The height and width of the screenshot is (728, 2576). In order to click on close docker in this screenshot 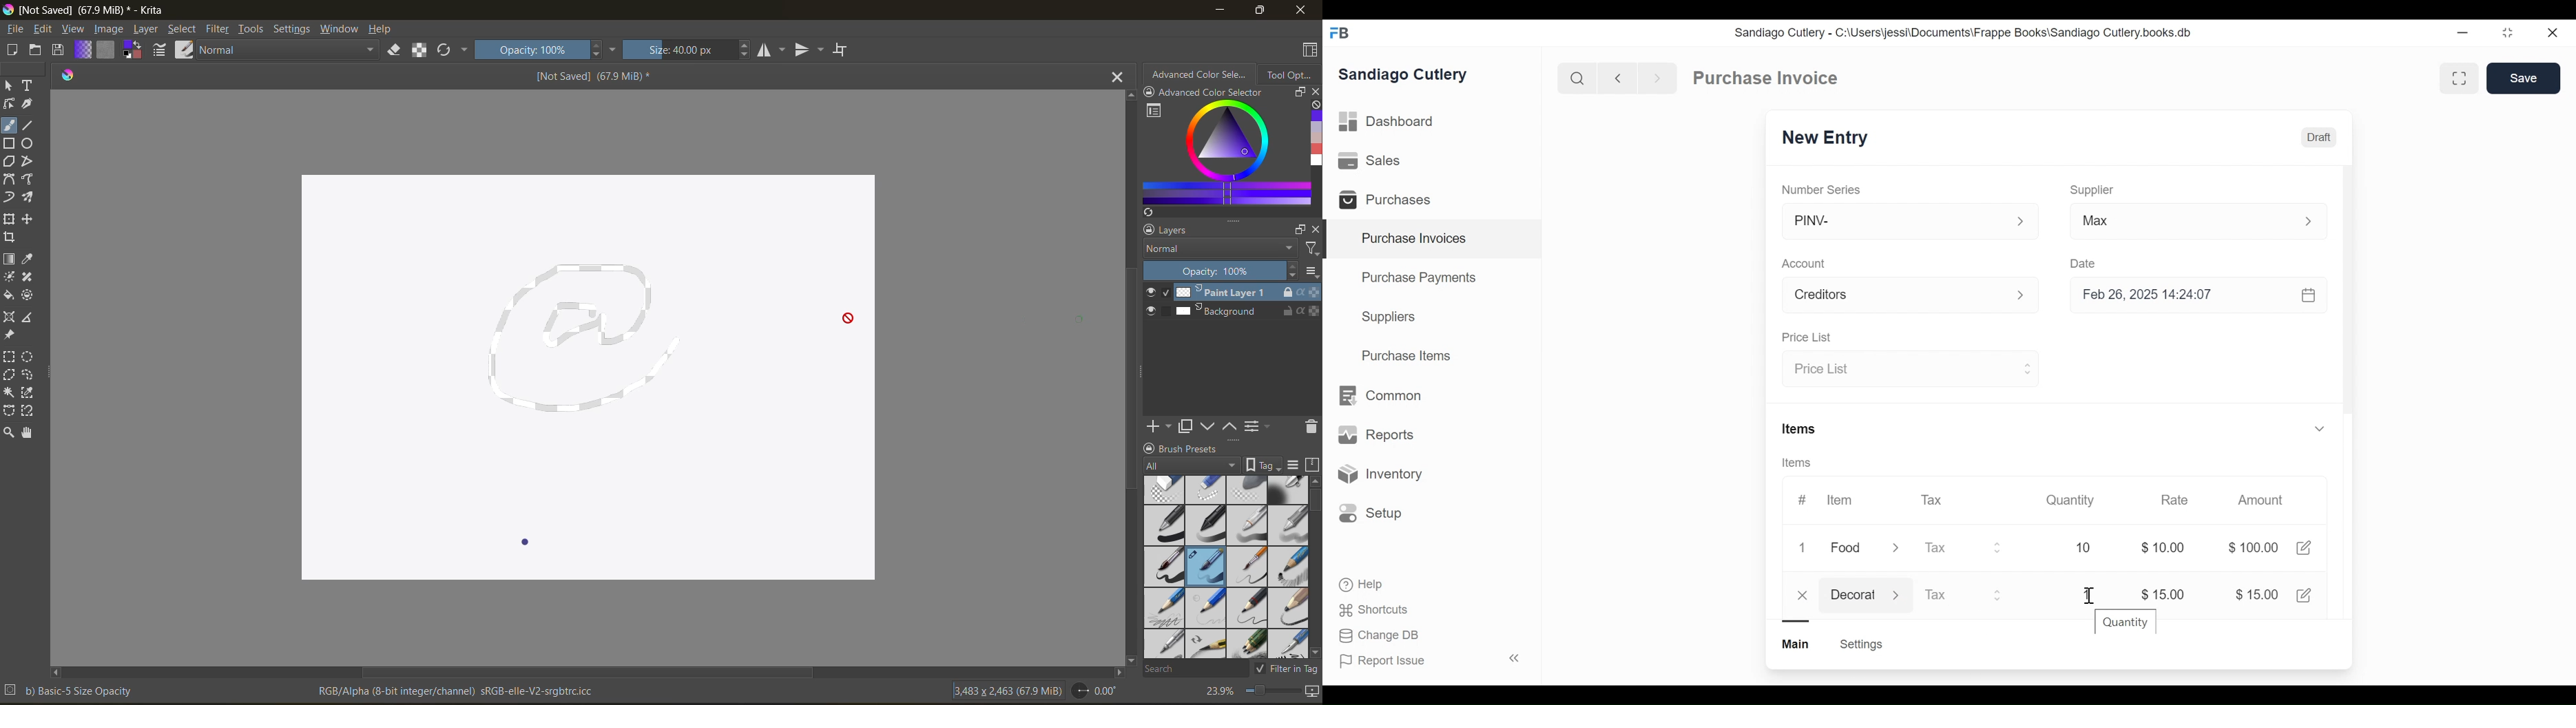, I will do `click(1314, 91)`.